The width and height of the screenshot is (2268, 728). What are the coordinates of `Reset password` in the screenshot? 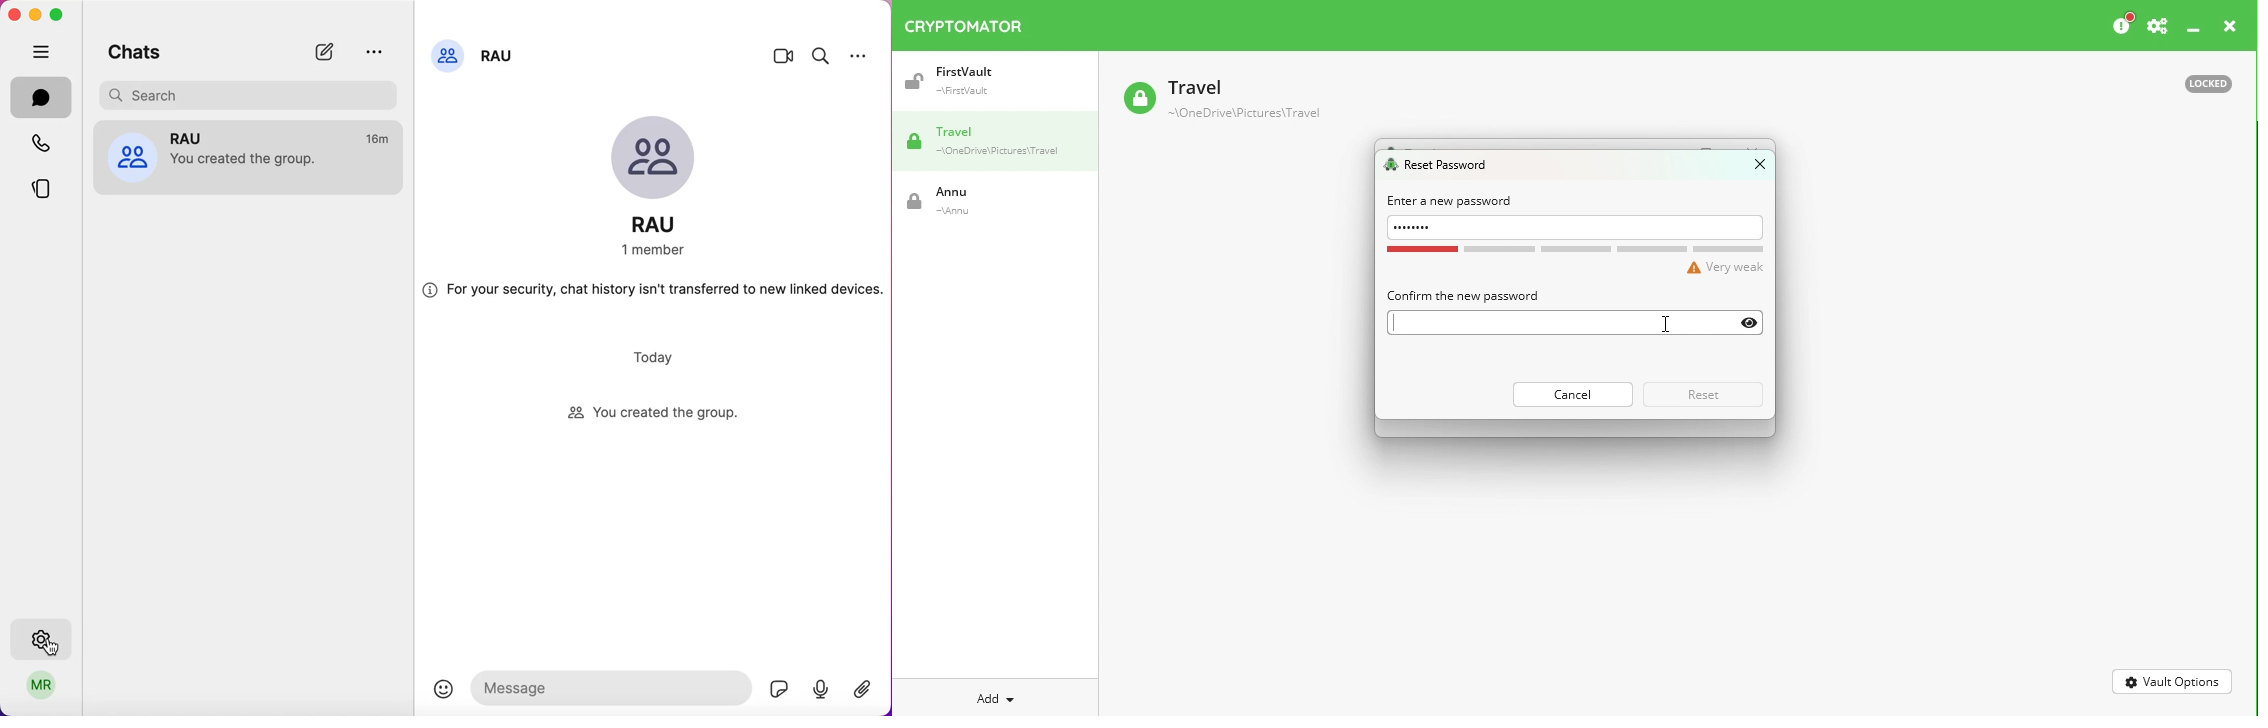 It's located at (1441, 166).